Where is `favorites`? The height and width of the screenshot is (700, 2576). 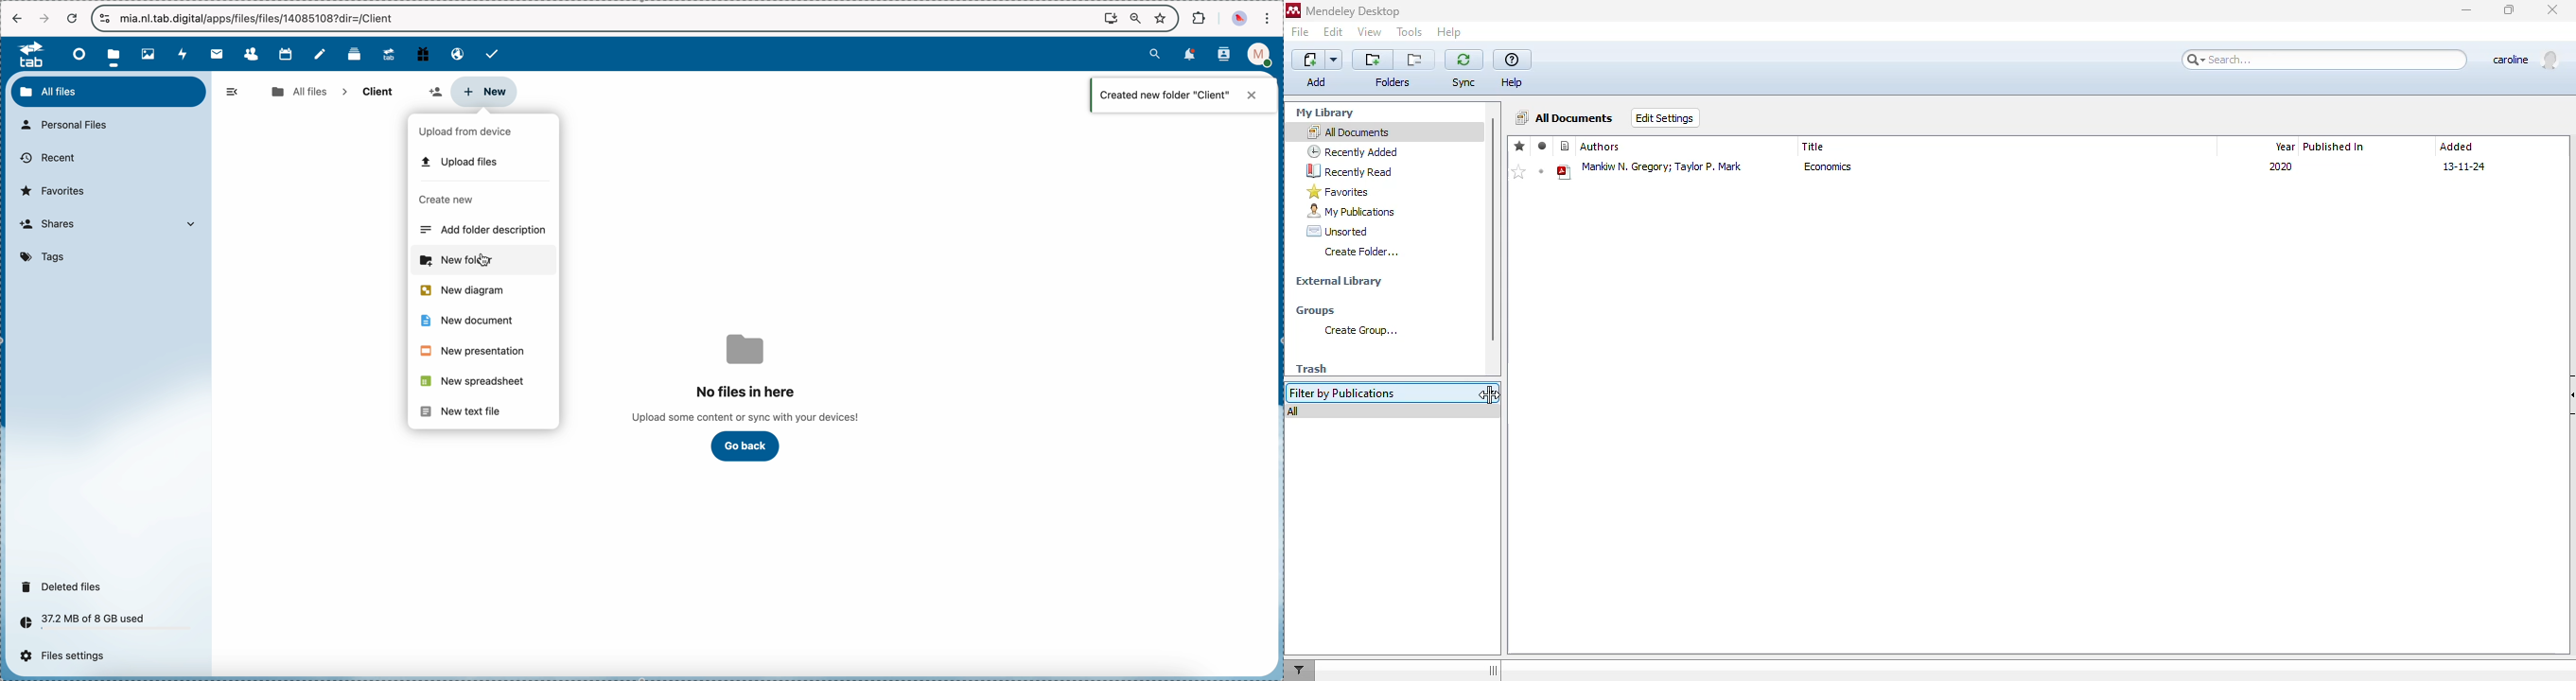 favorites is located at coordinates (56, 191).